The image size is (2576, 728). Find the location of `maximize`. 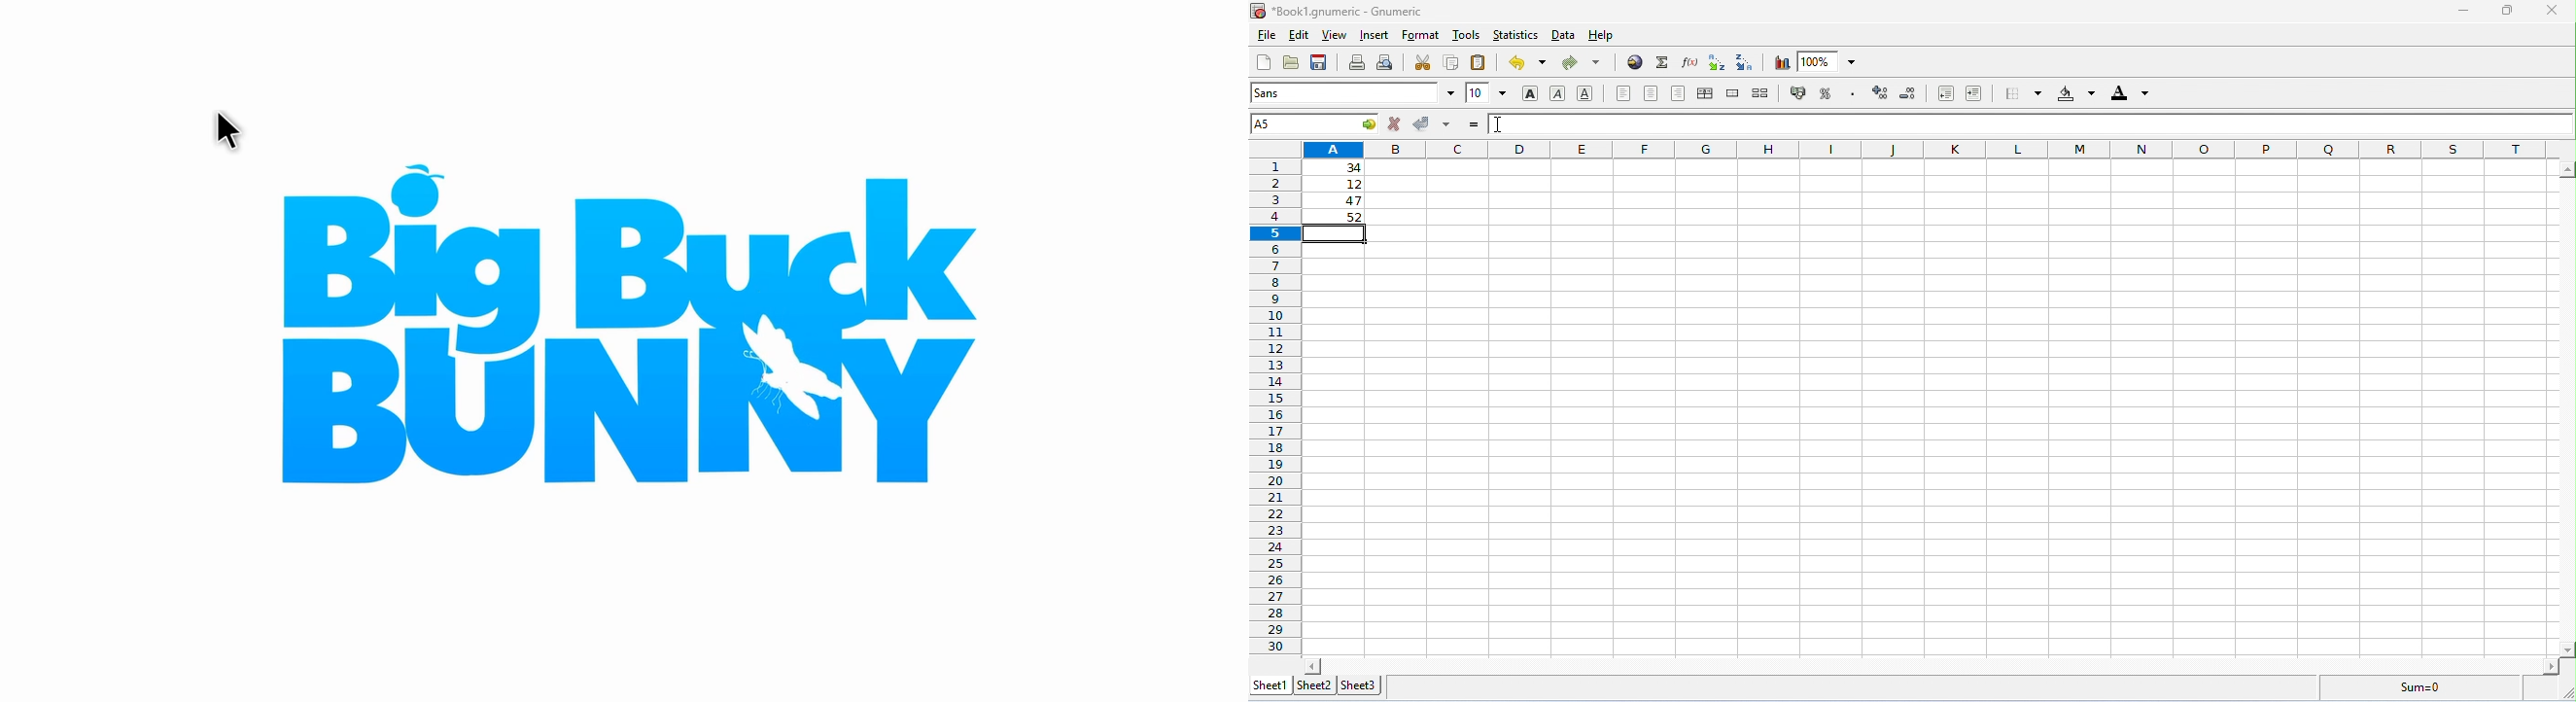

maximize is located at coordinates (2510, 11).